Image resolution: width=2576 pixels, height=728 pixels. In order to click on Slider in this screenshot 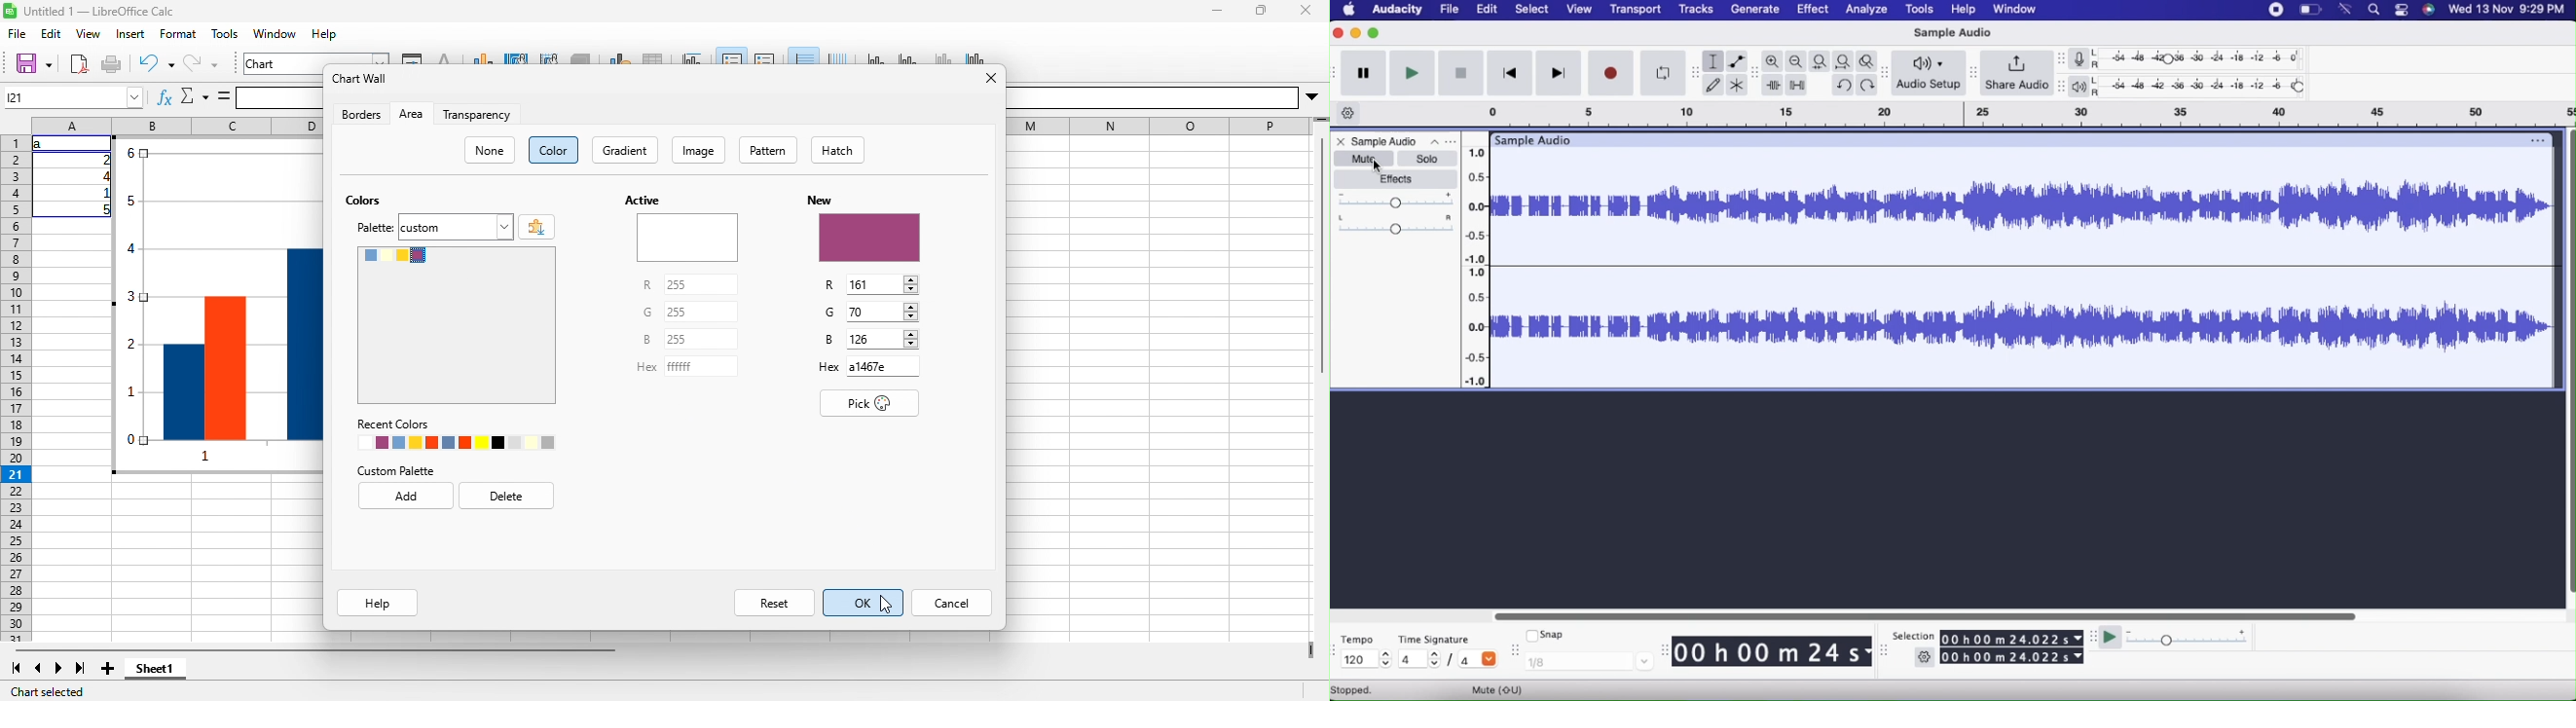, I will do `click(1476, 264)`.